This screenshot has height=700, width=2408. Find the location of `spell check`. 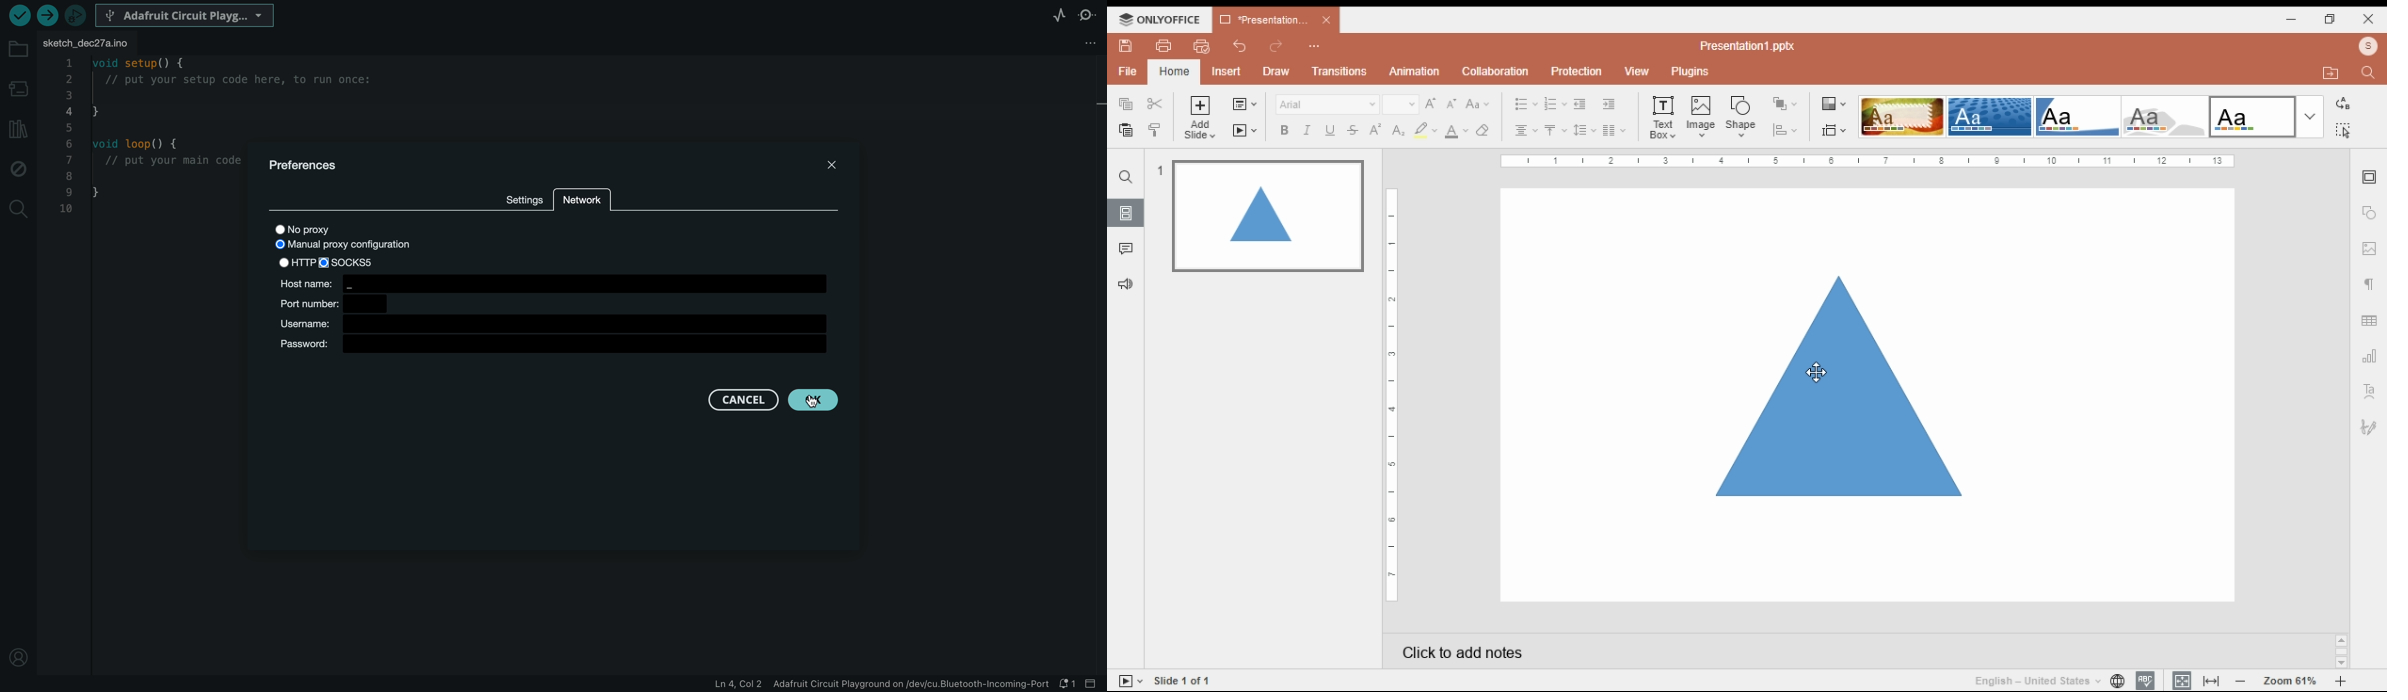

spell check is located at coordinates (2145, 681).